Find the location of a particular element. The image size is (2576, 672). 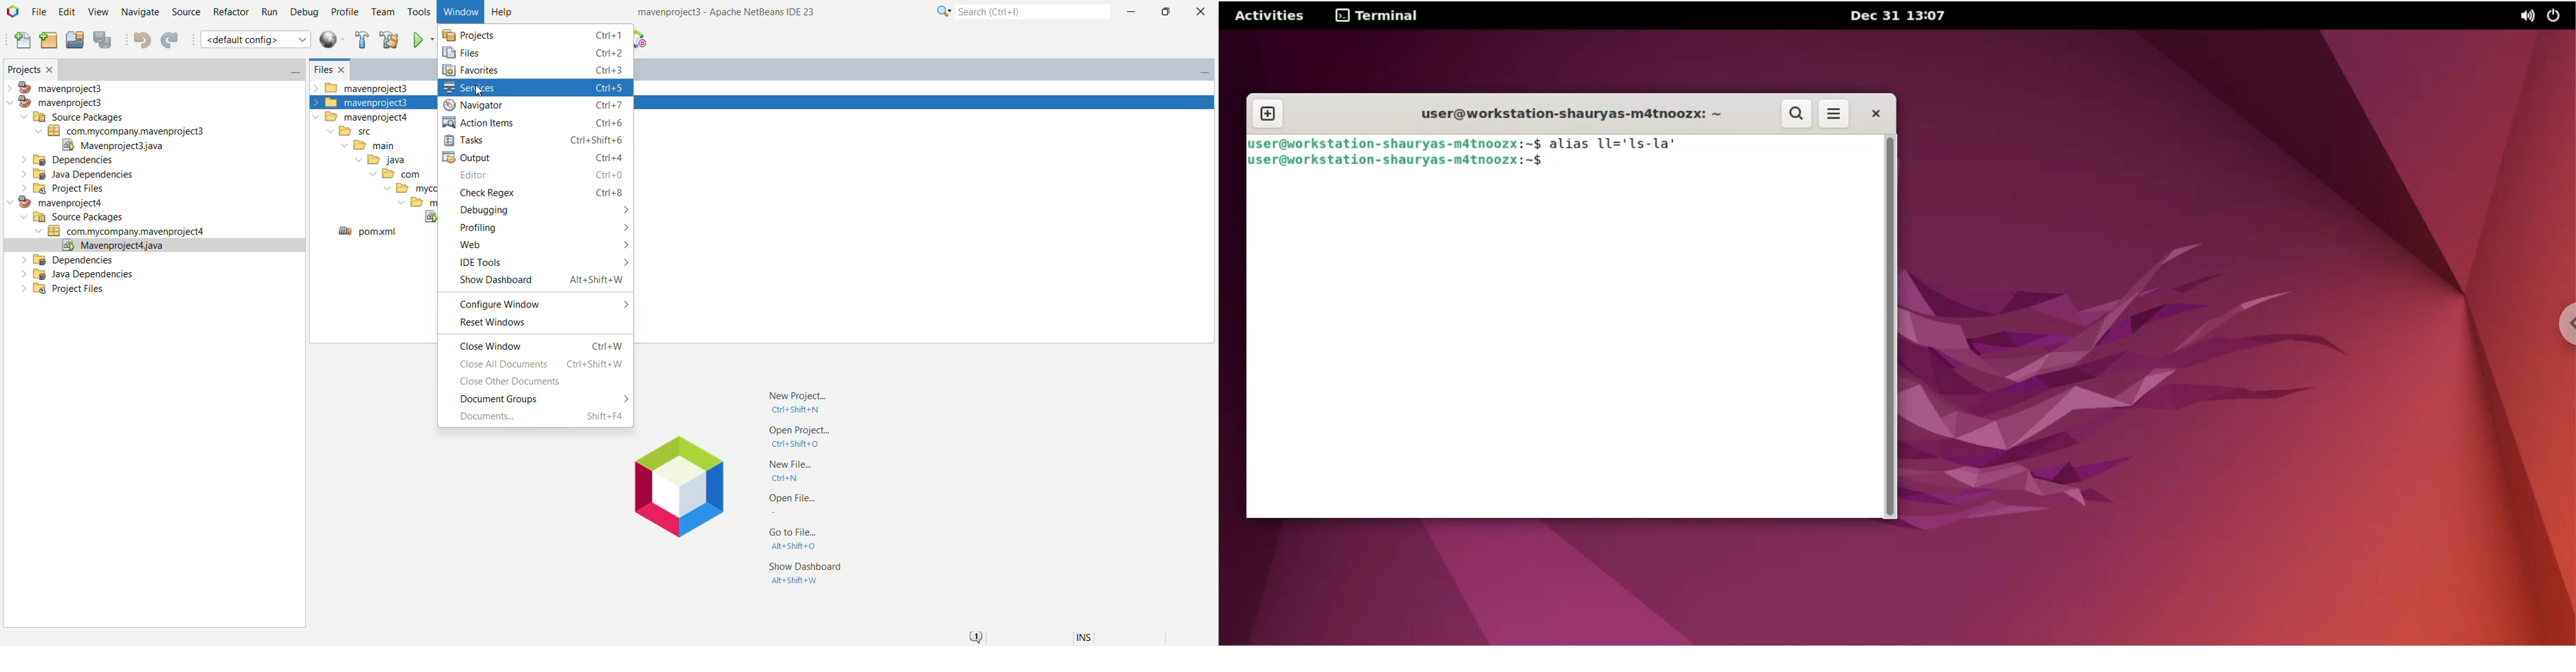

Open File is located at coordinates (790, 503).